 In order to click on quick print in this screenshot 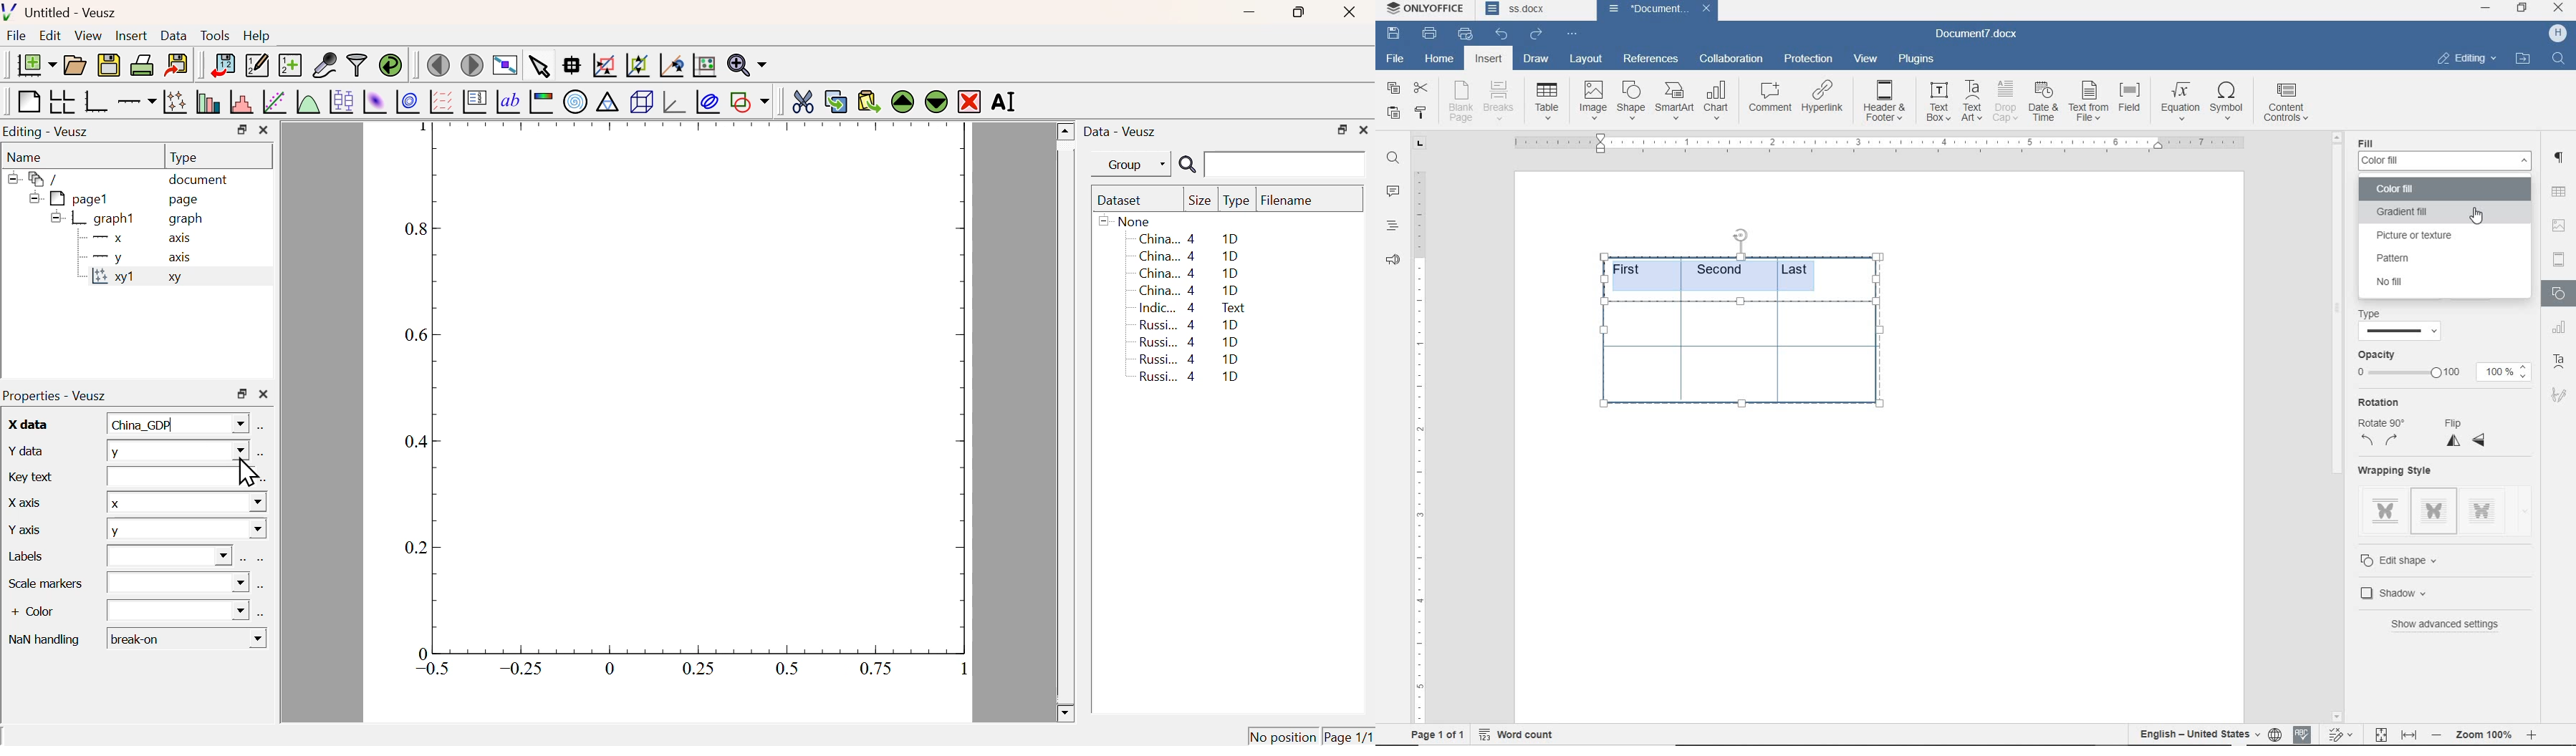, I will do `click(1465, 34)`.